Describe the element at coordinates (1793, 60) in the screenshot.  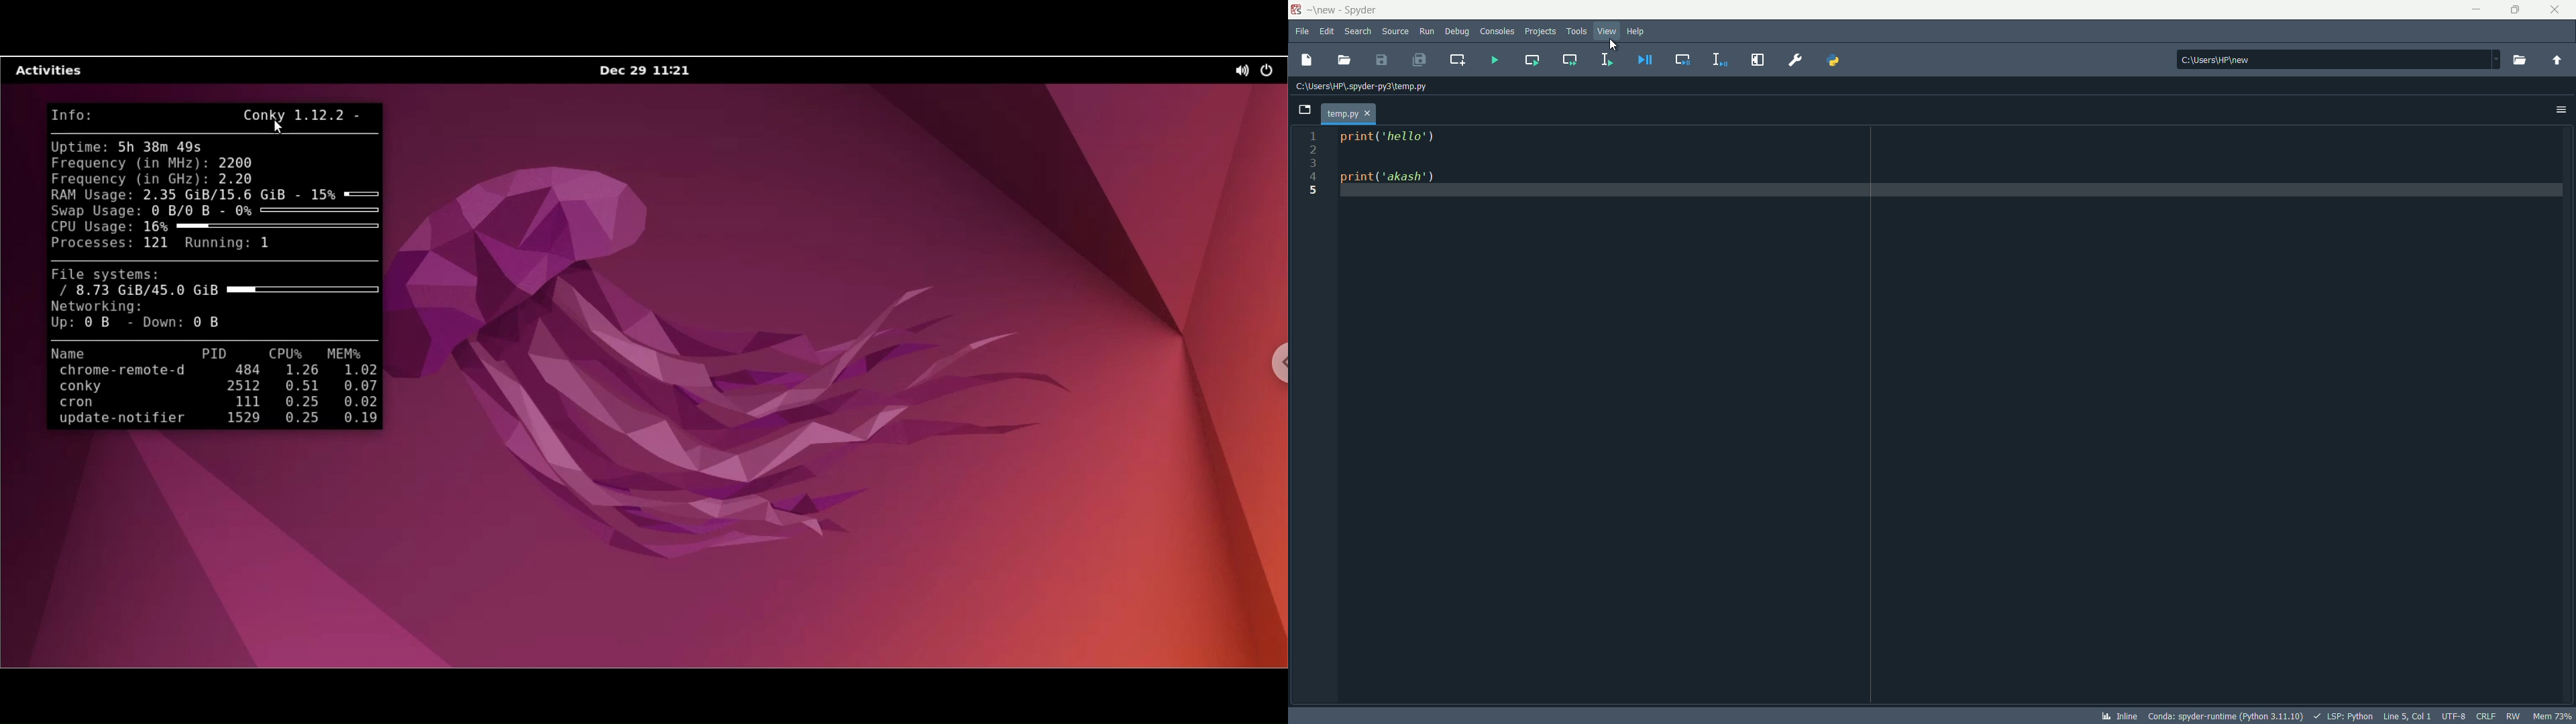
I see `preferences` at that location.